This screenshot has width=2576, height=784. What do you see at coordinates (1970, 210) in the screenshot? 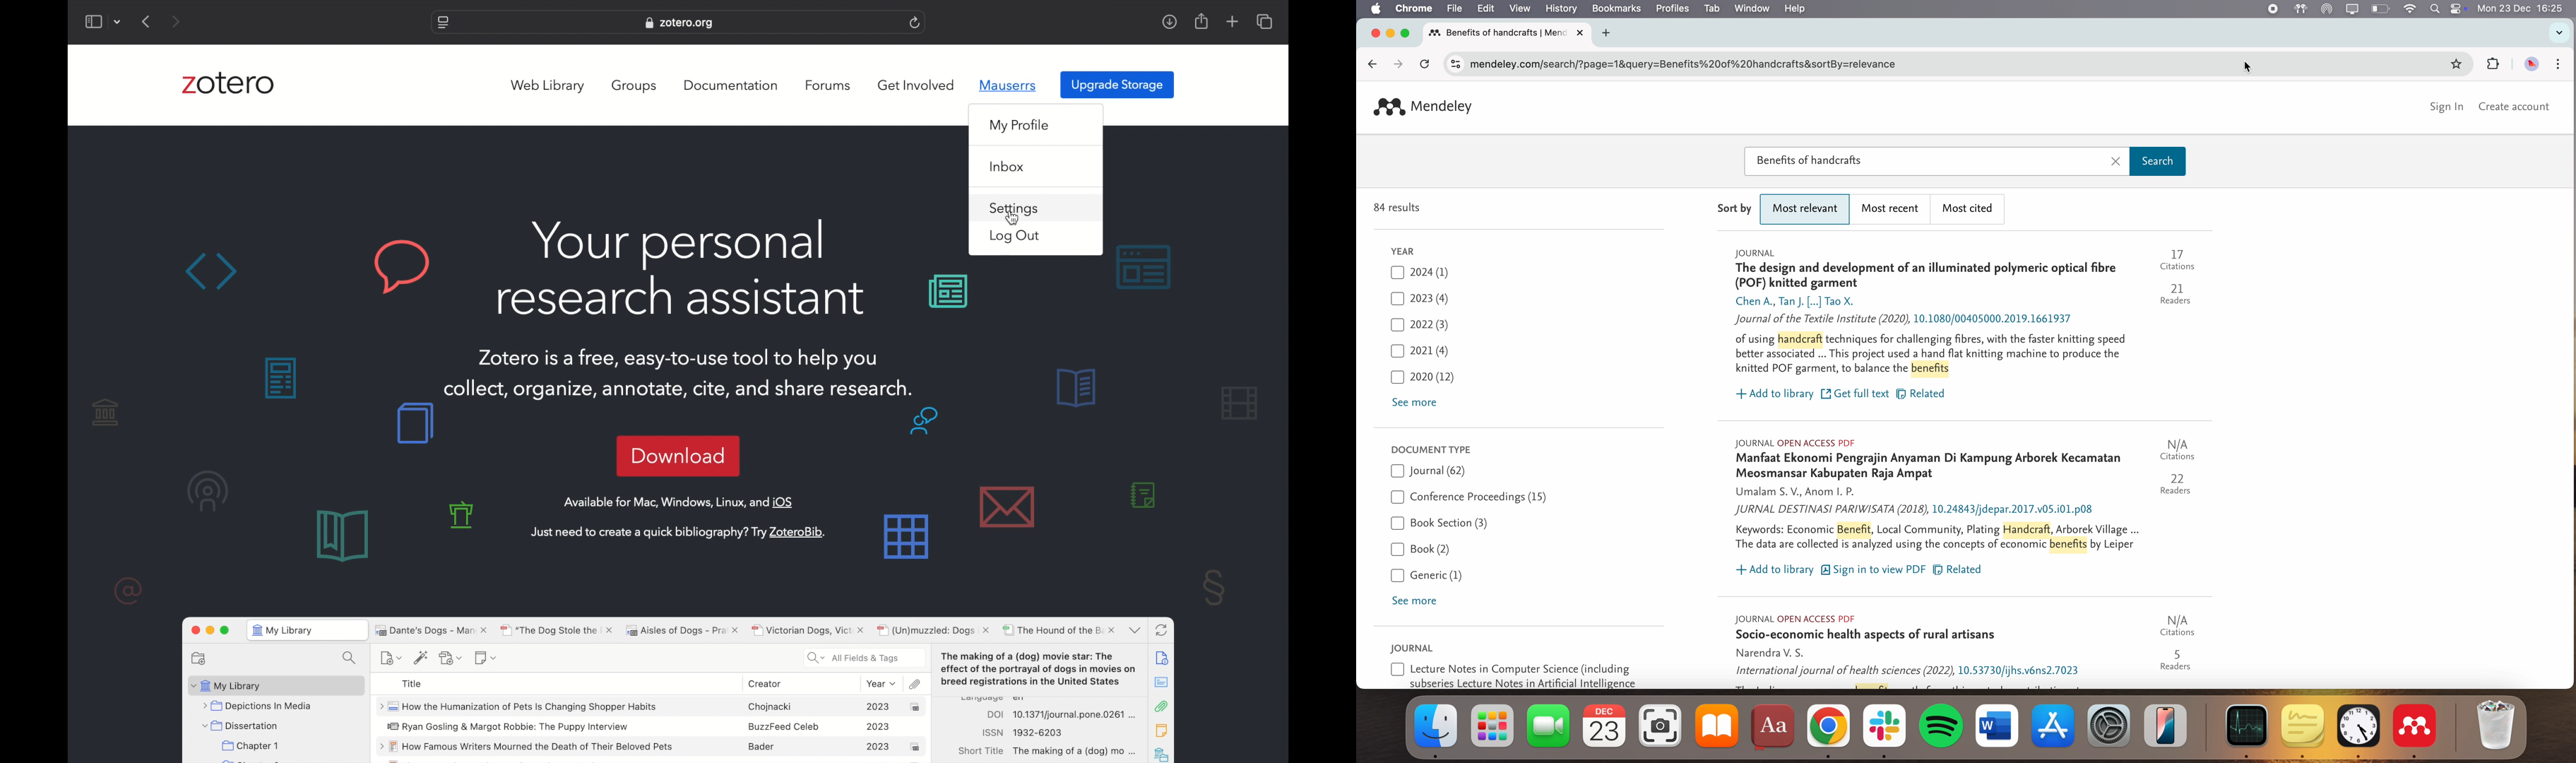
I see `most cited` at bounding box center [1970, 210].